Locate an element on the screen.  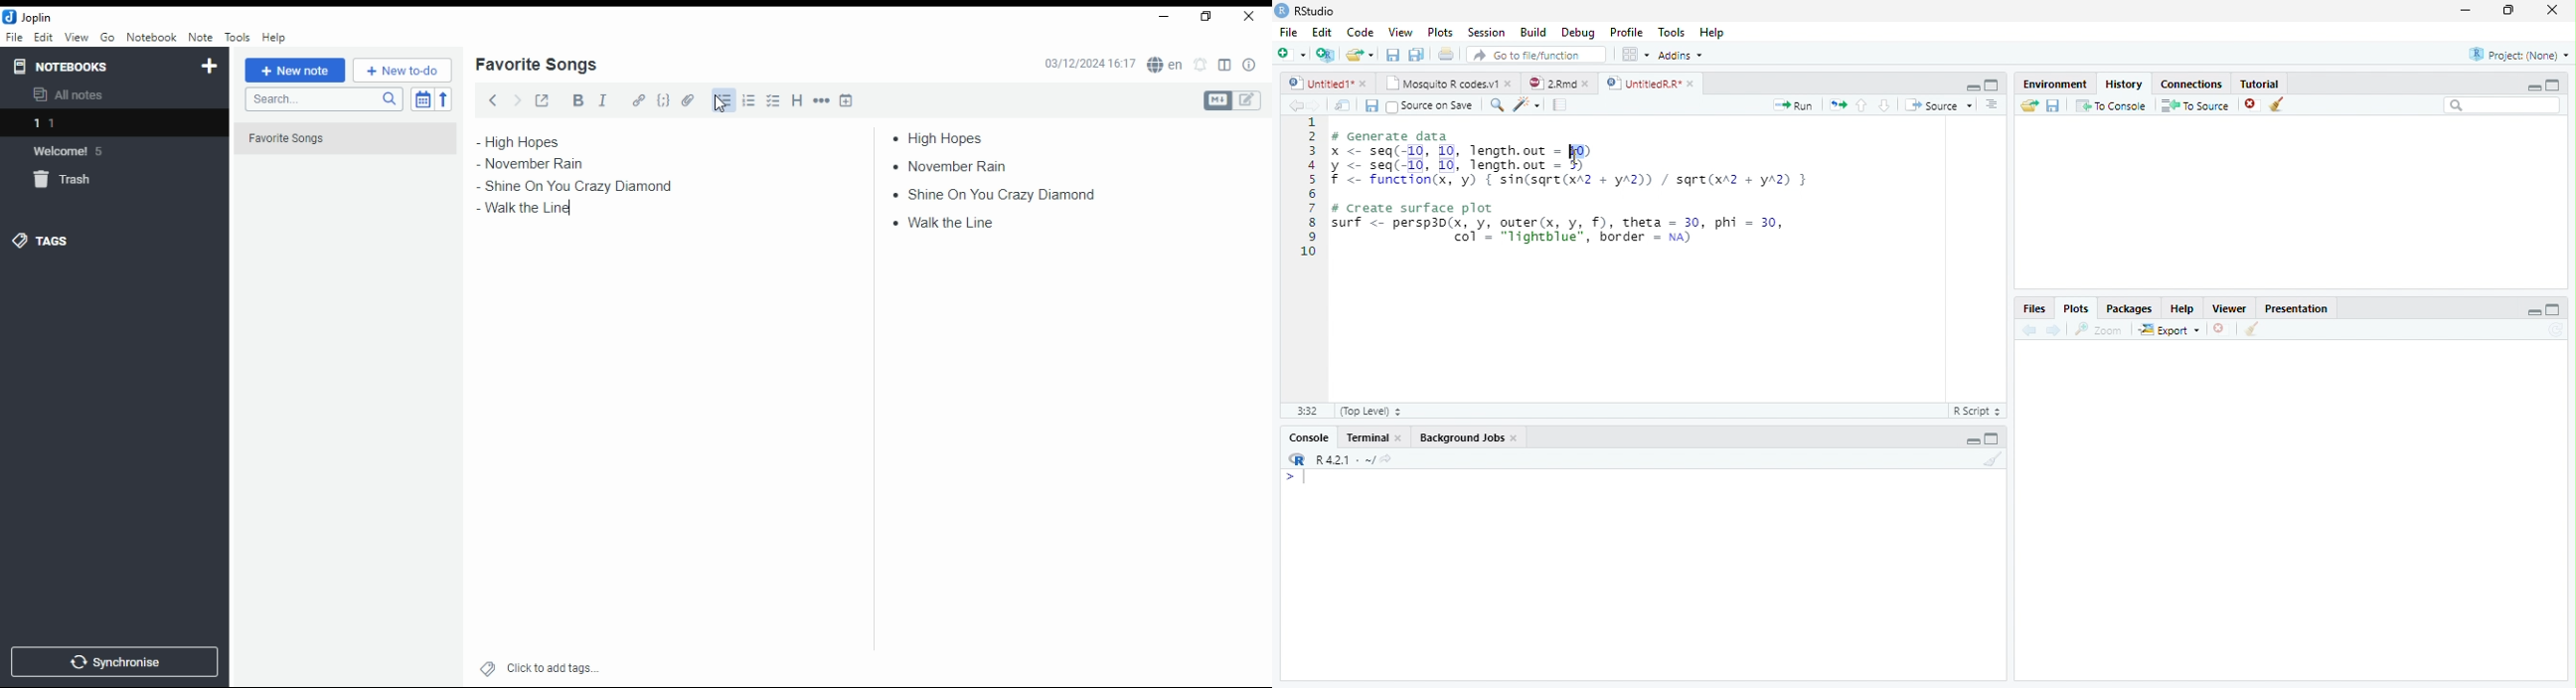
code is located at coordinates (663, 100).